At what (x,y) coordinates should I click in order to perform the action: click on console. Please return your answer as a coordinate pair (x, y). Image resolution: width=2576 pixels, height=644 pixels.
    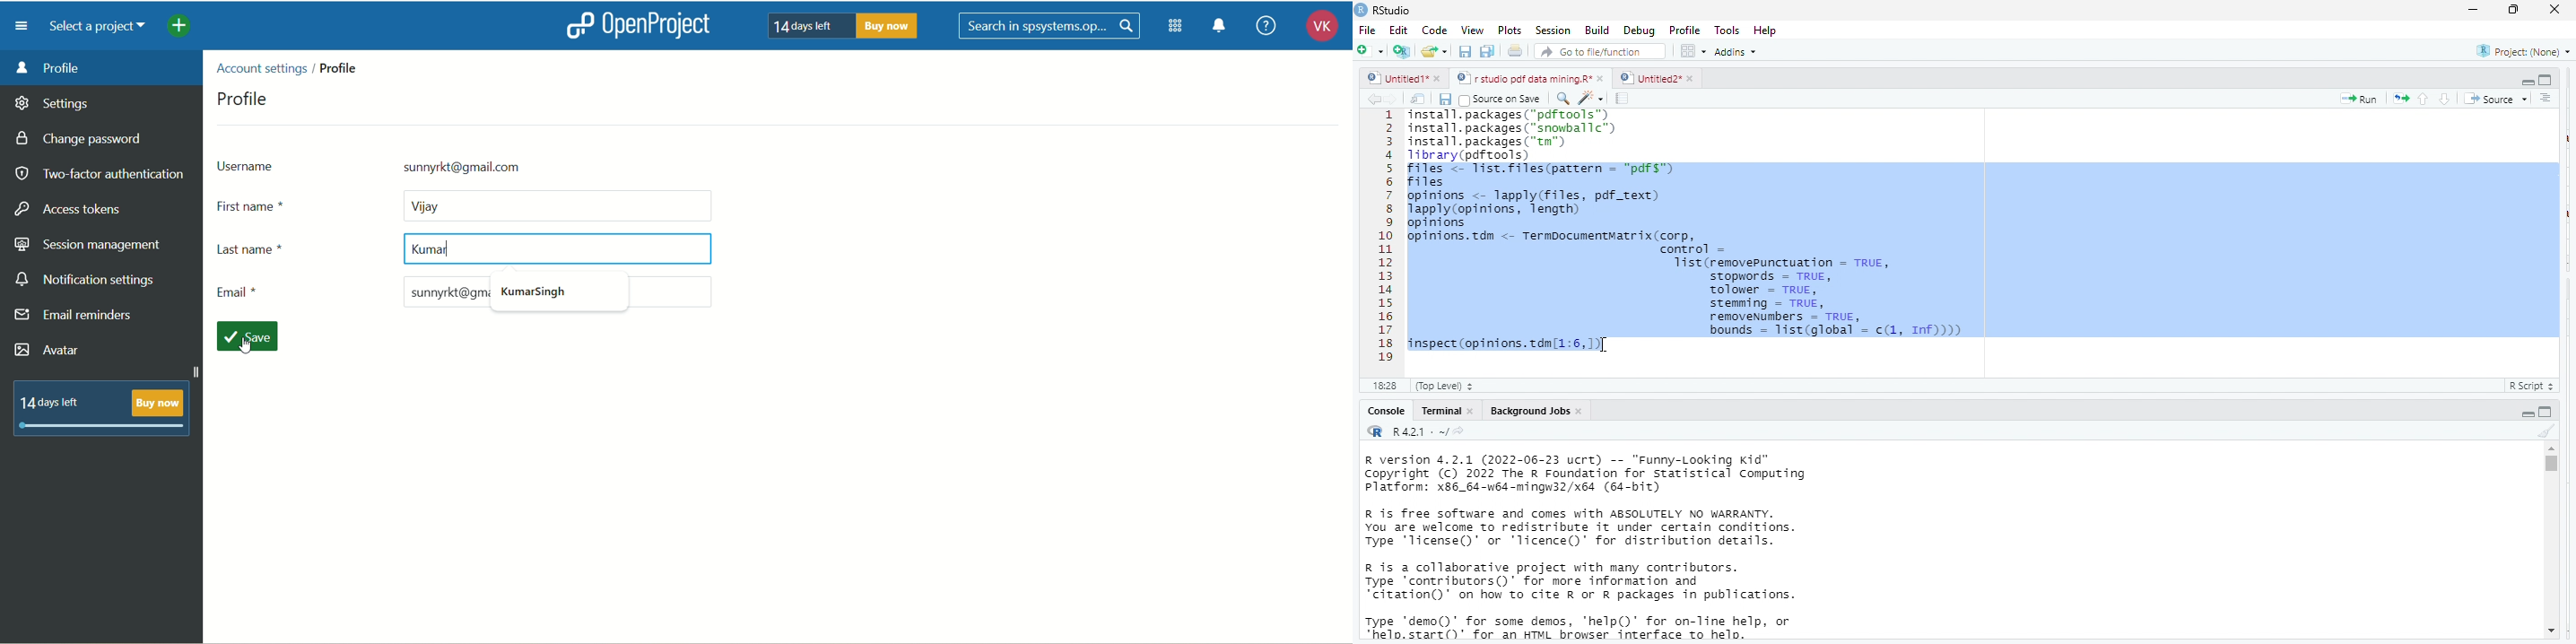
    Looking at the image, I should click on (1385, 411).